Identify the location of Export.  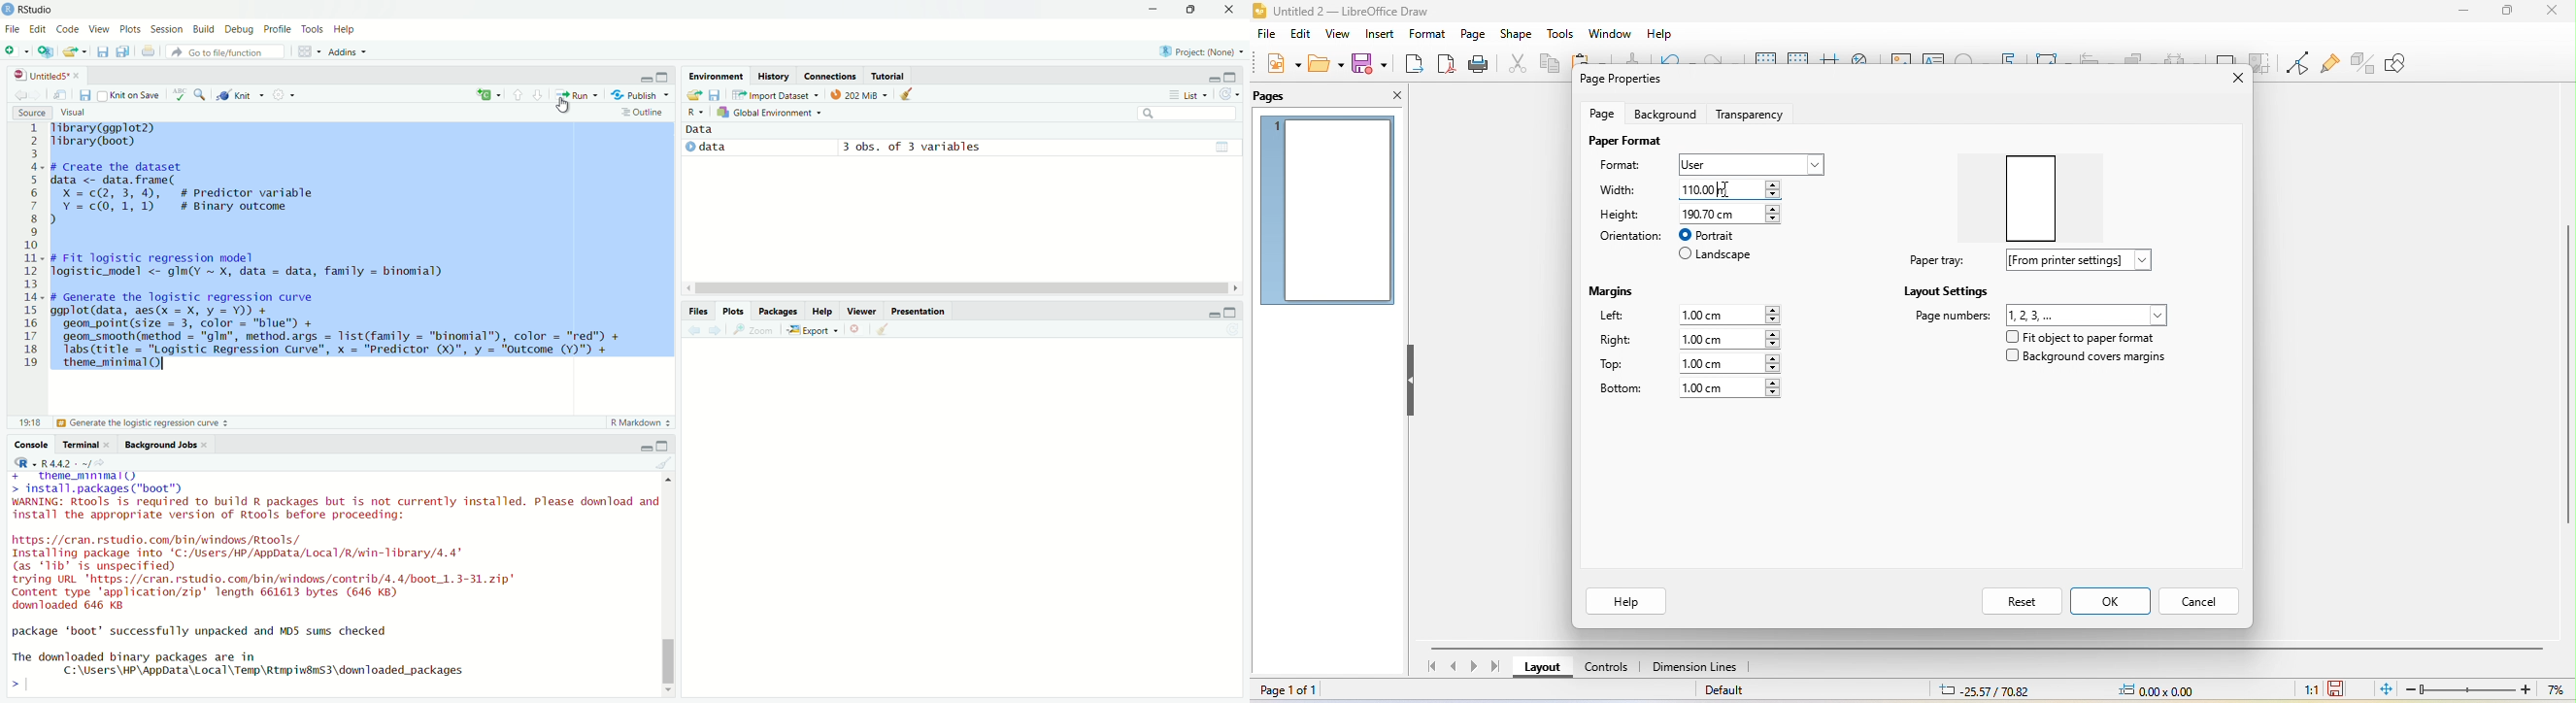
(813, 329).